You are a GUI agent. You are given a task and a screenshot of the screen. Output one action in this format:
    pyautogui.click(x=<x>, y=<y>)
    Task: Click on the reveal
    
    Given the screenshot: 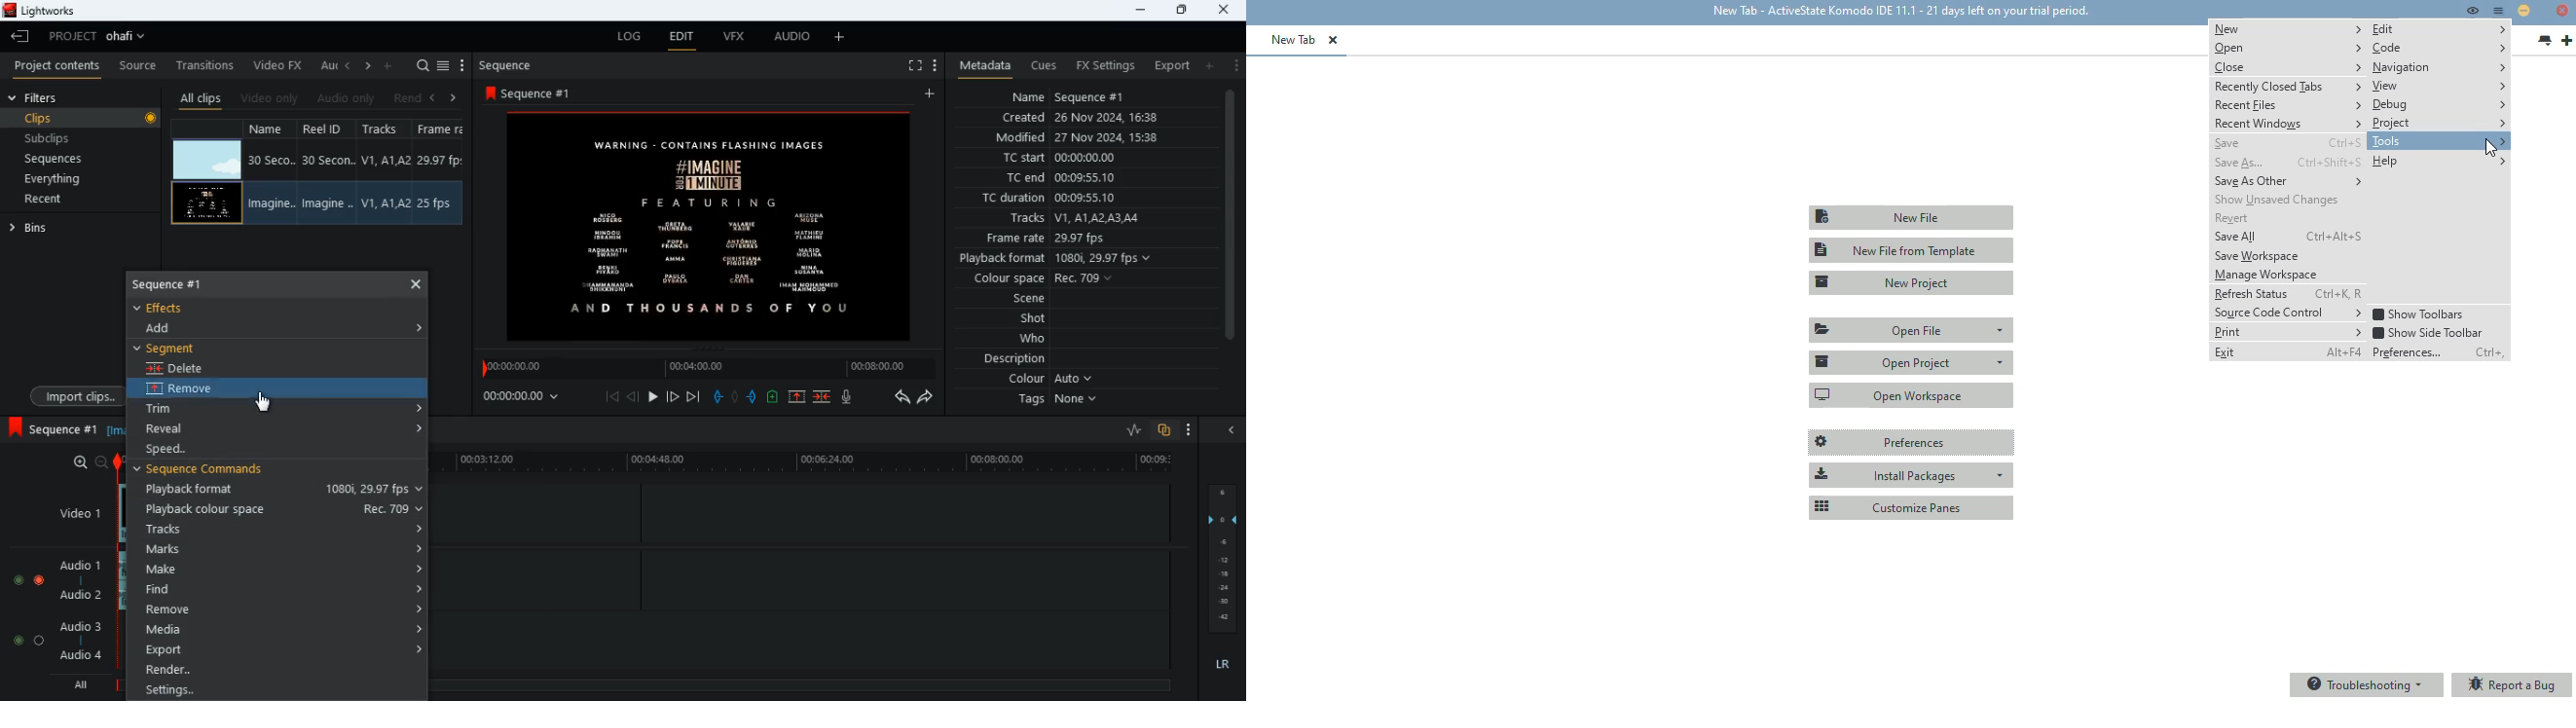 What is the action you would take?
    pyautogui.click(x=283, y=428)
    